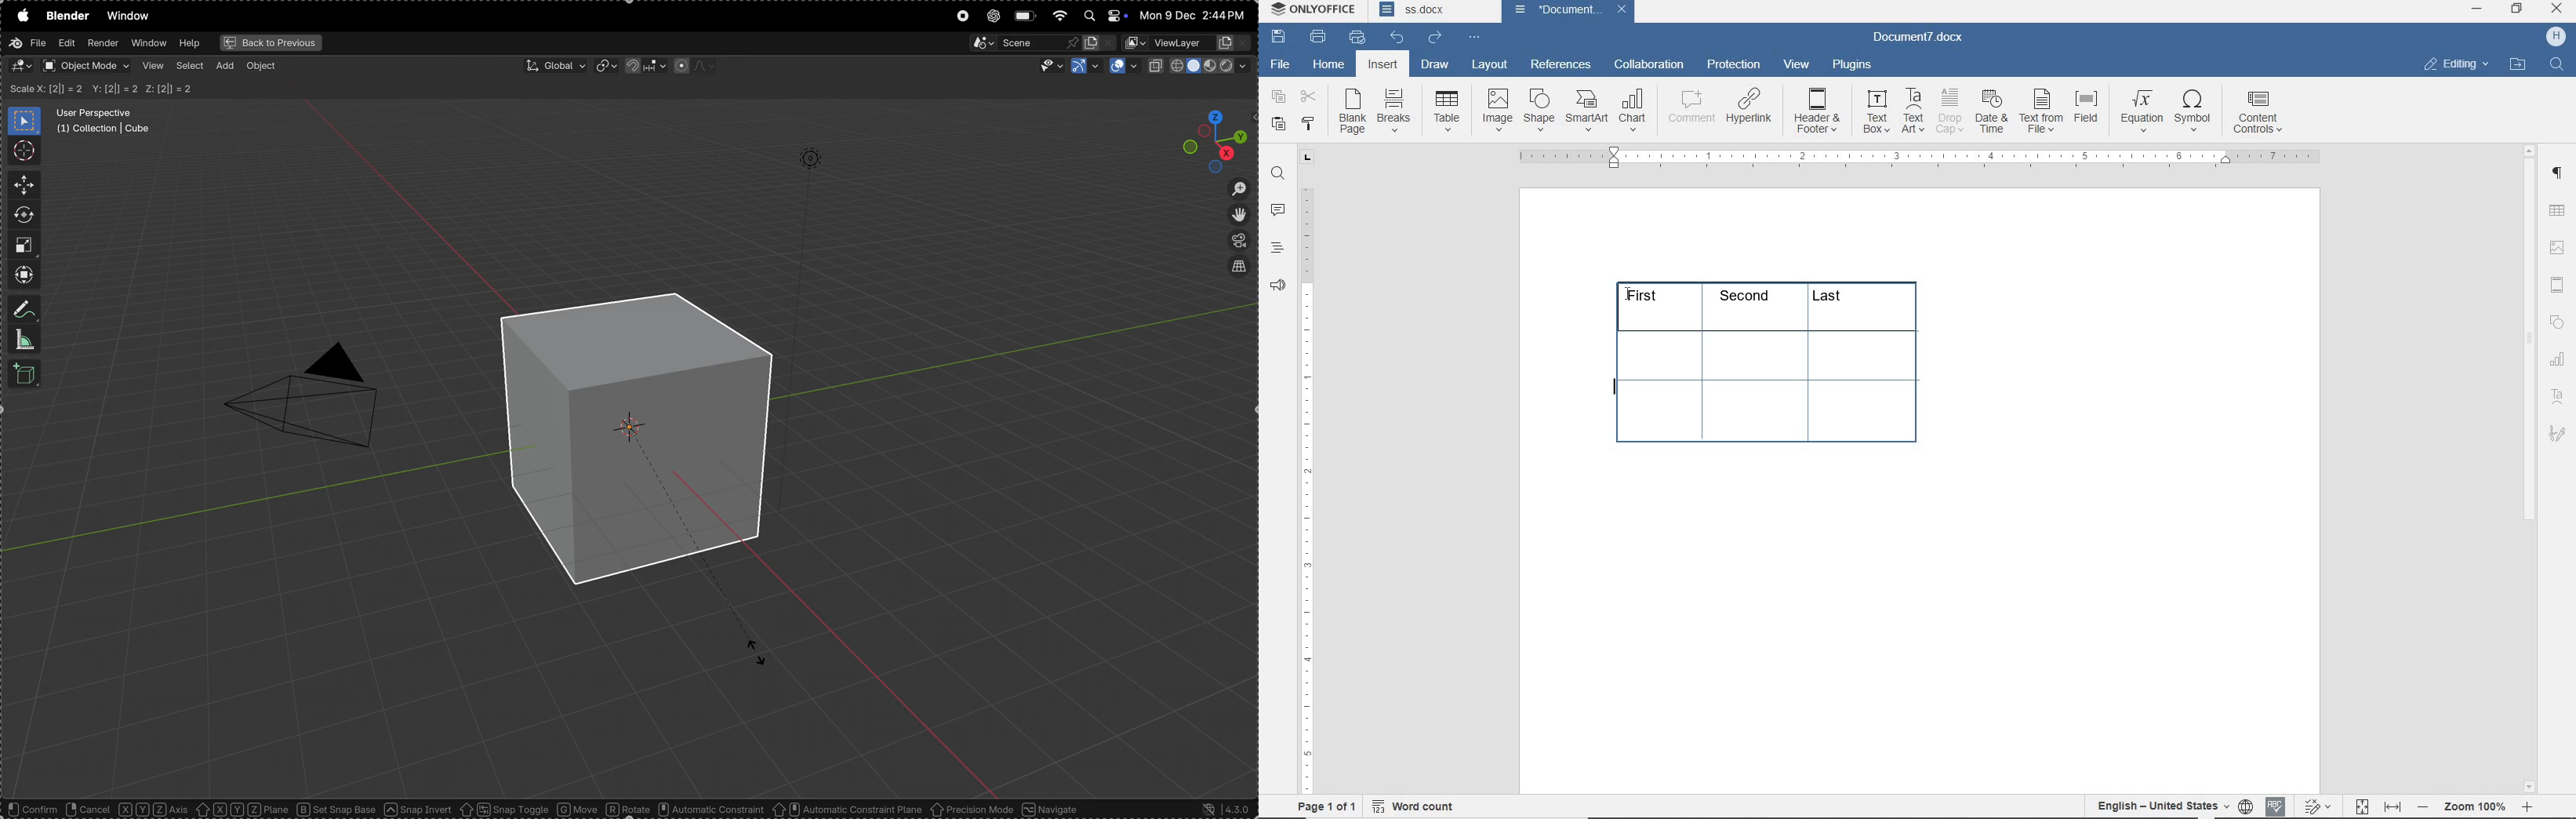 The image size is (2576, 840). Describe the element at coordinates (1434, 37) in the screenshot. I see `redo` at that location.